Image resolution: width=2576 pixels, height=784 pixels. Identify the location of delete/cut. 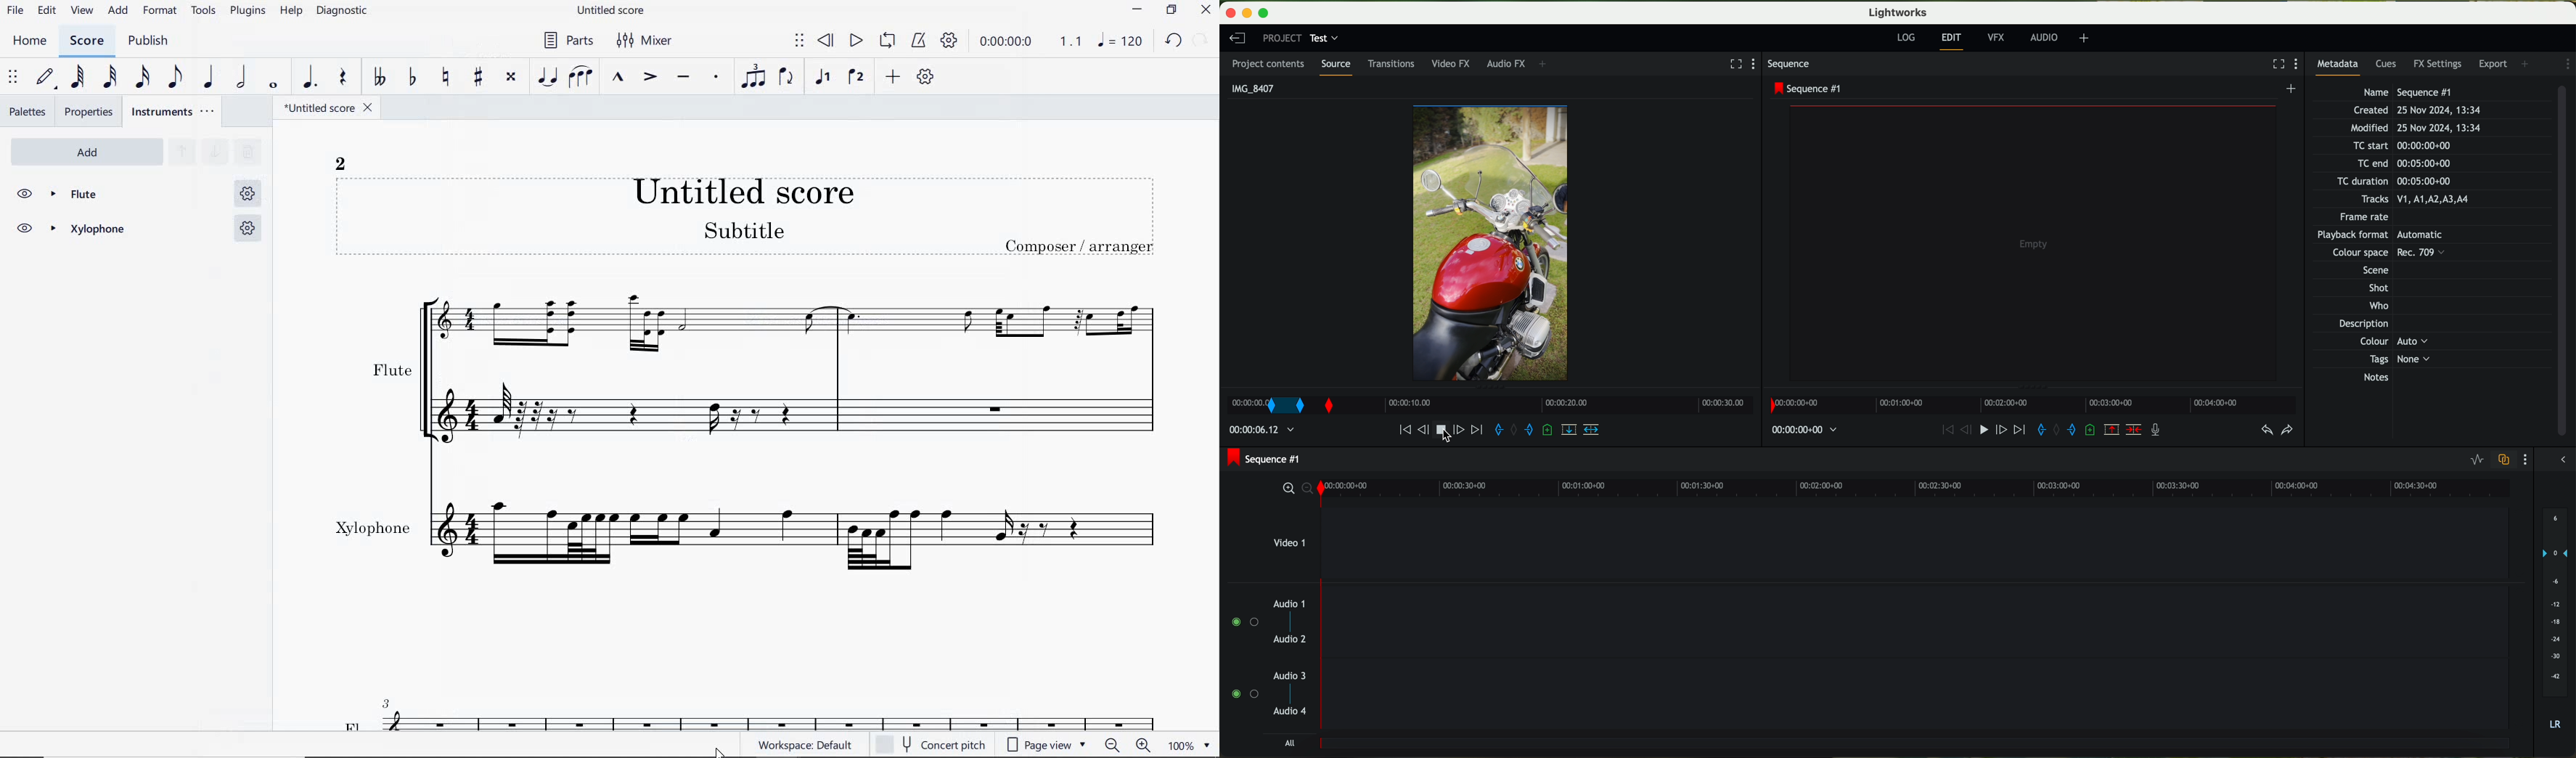
(2134, 430).